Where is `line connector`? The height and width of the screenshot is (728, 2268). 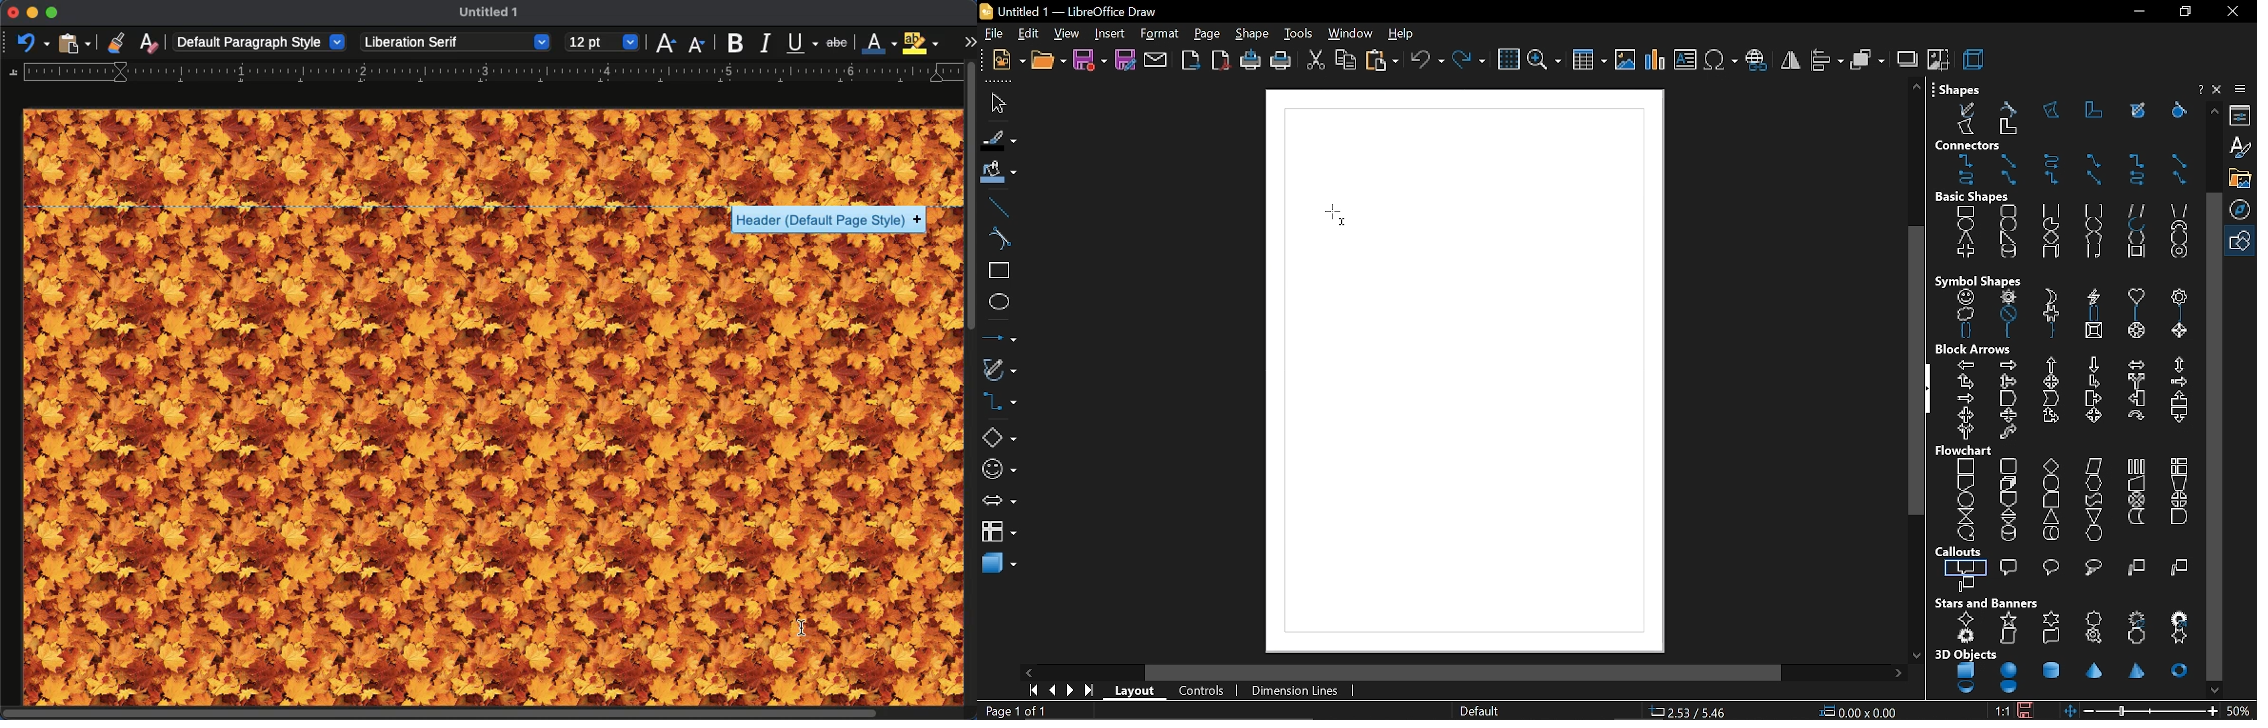
line connector is located at coordinates (2008, 180).